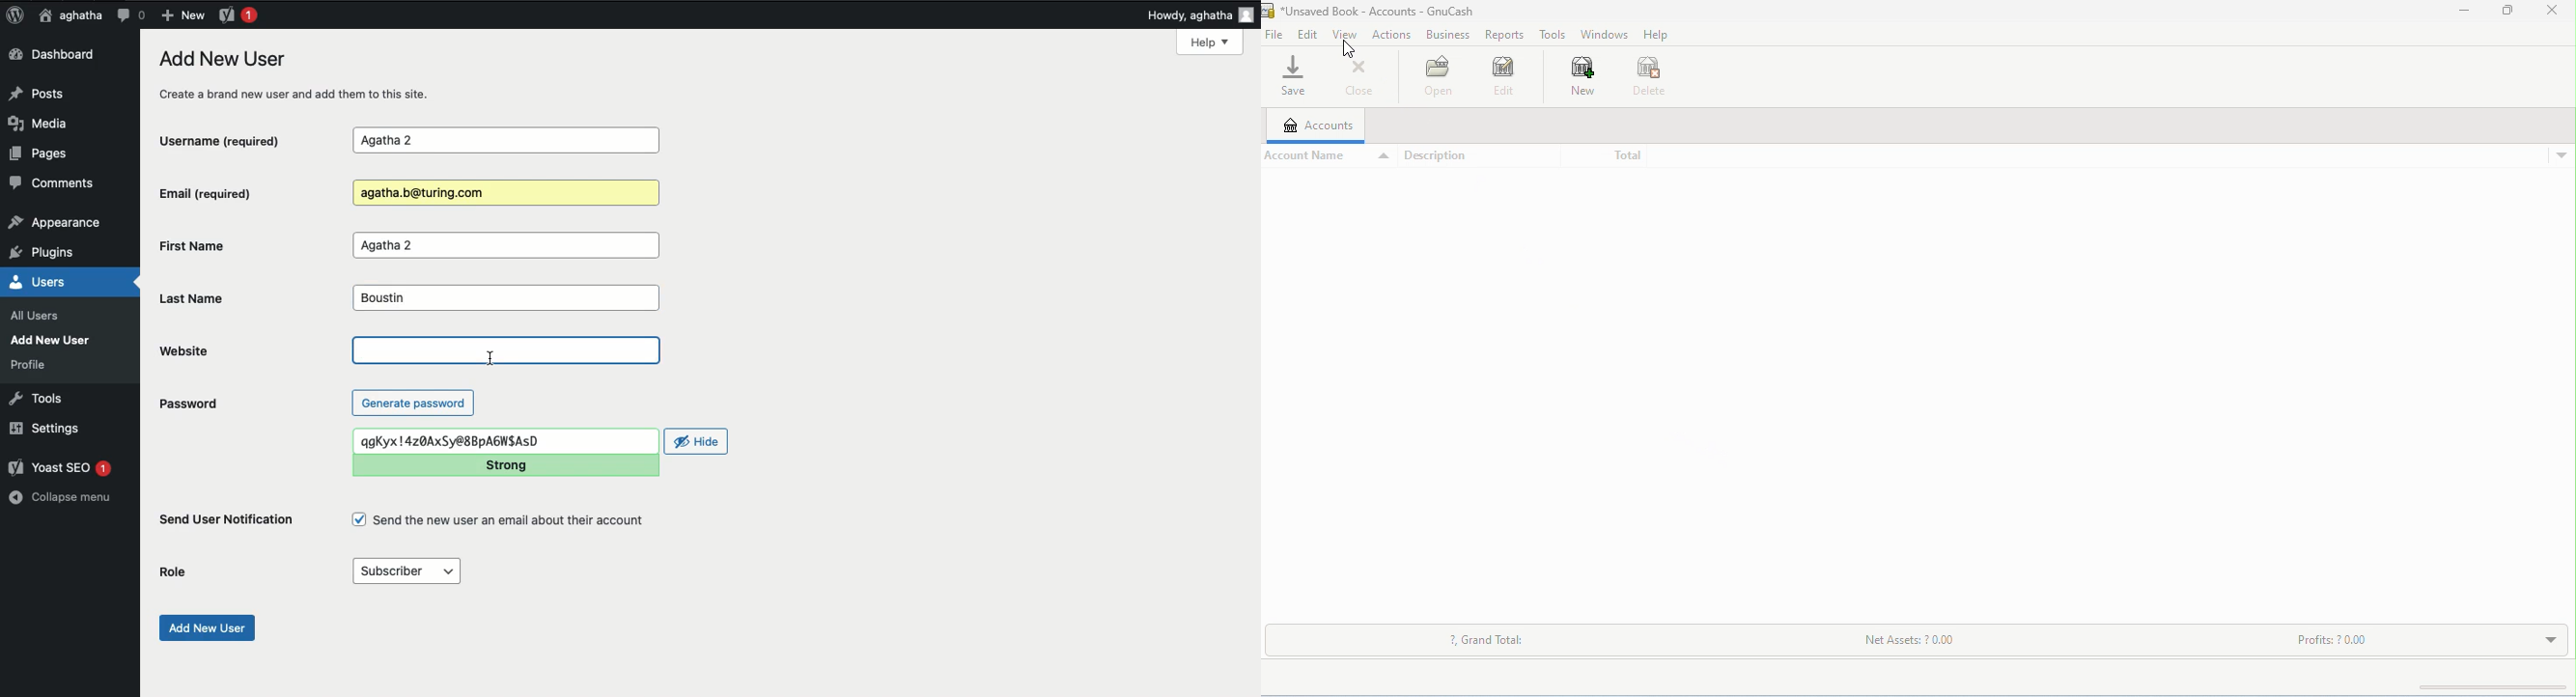  I want to click on Howdy, aghatha, so click(1201, 15).